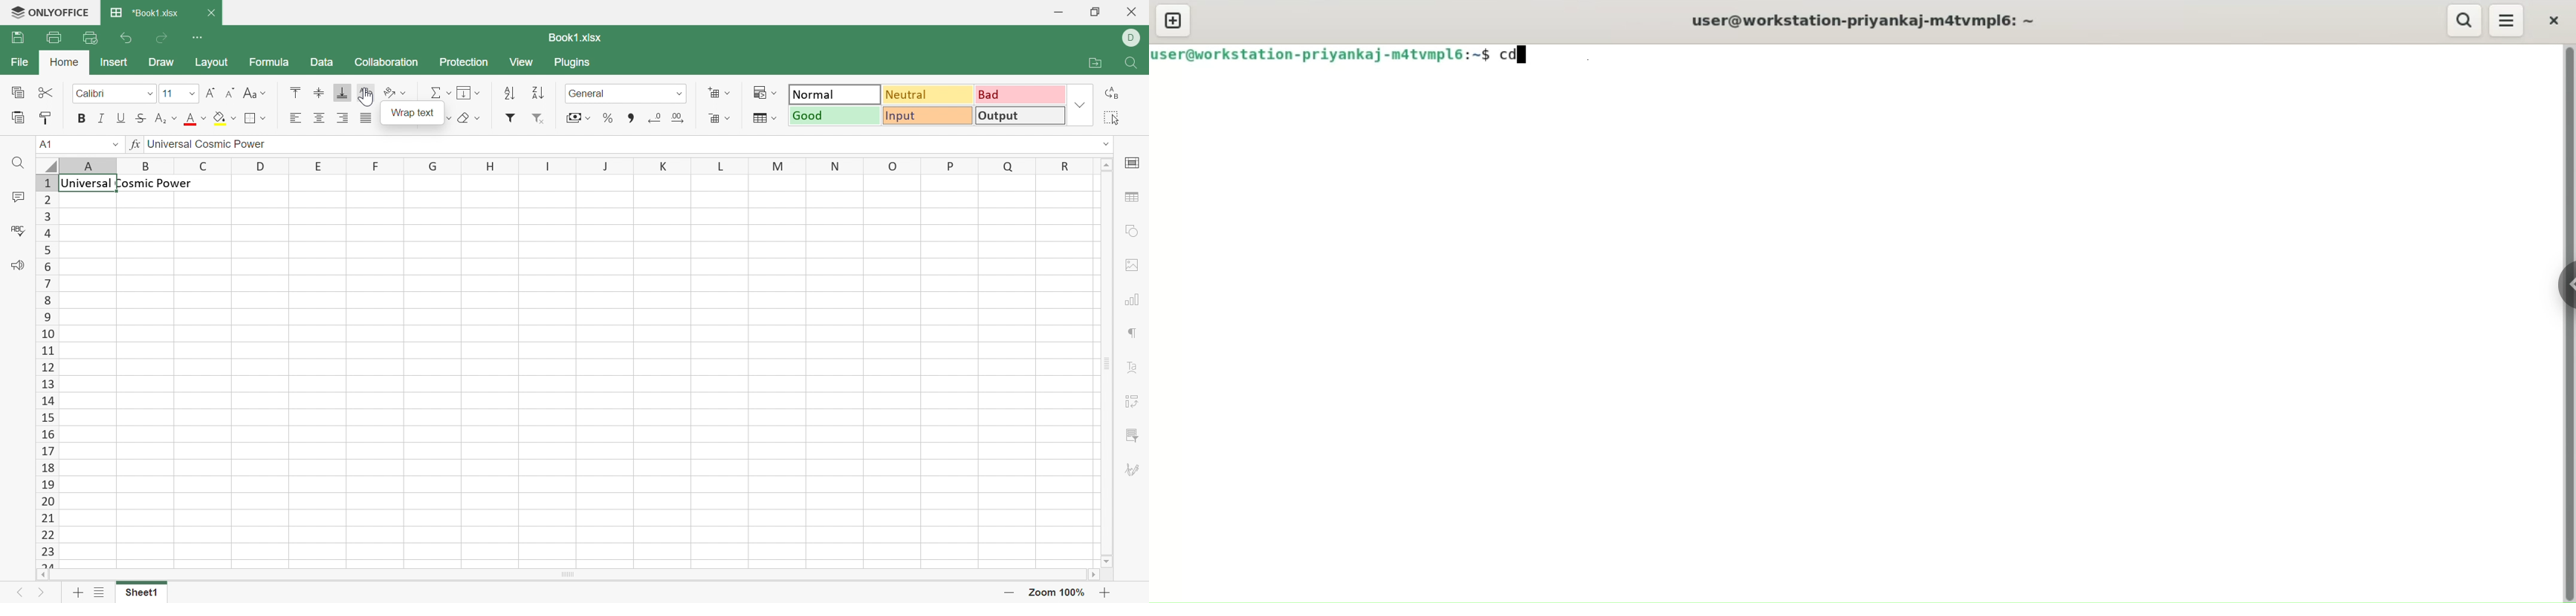  What do you see at coordinates (1133, 367) in the screenshot?
I see `Text Art settings` at bounding box center [1133, 367].